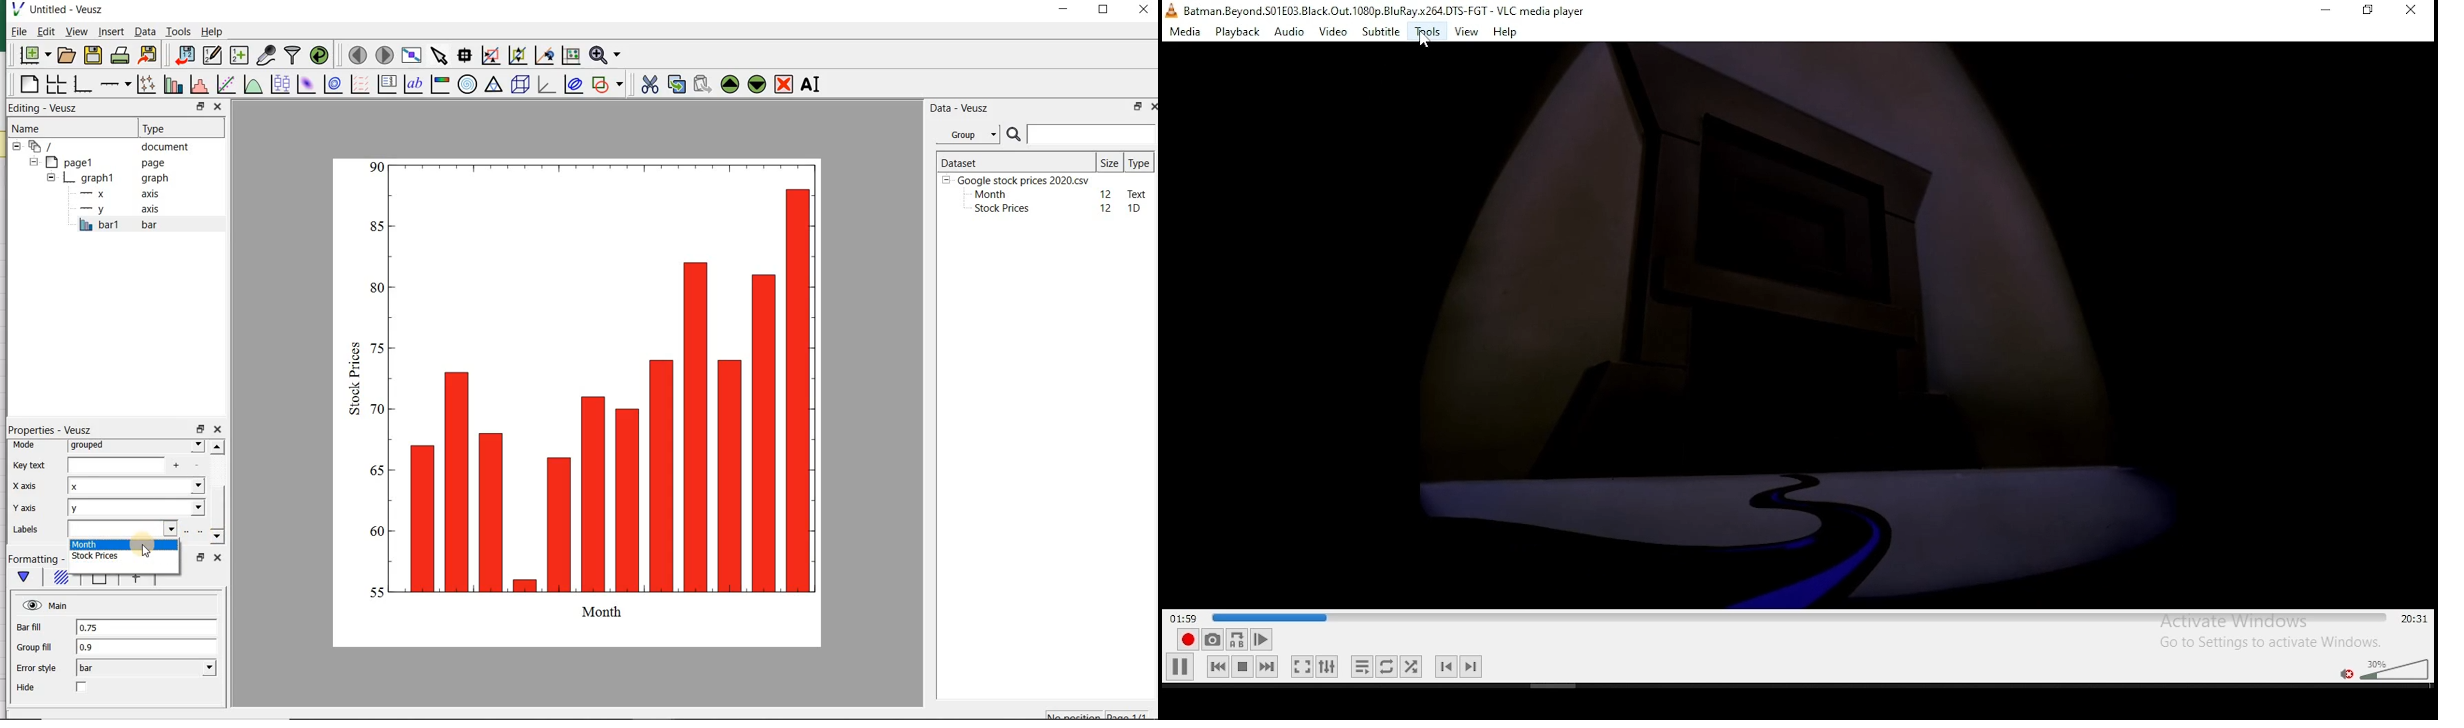 The image size is (2464, 728). I want to click on close window, so click(2413, 10).